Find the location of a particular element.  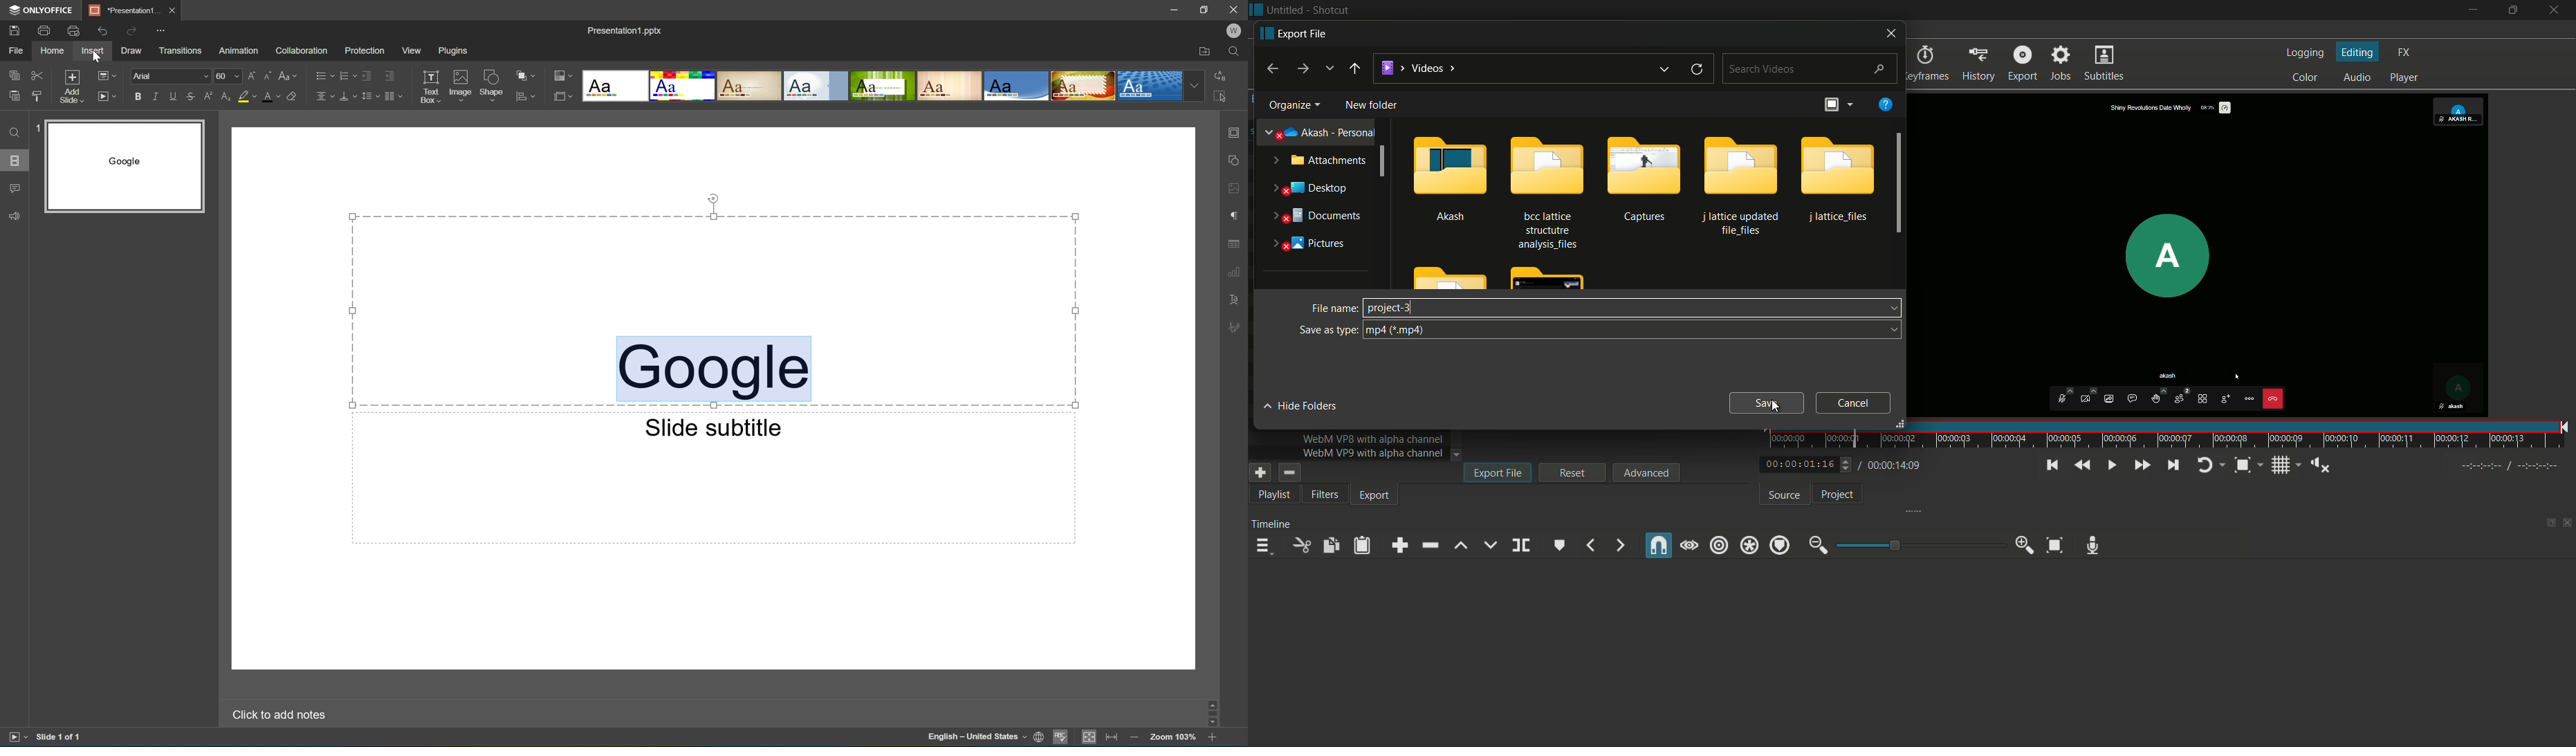

Minimize is located at coordinates (1176, 7).